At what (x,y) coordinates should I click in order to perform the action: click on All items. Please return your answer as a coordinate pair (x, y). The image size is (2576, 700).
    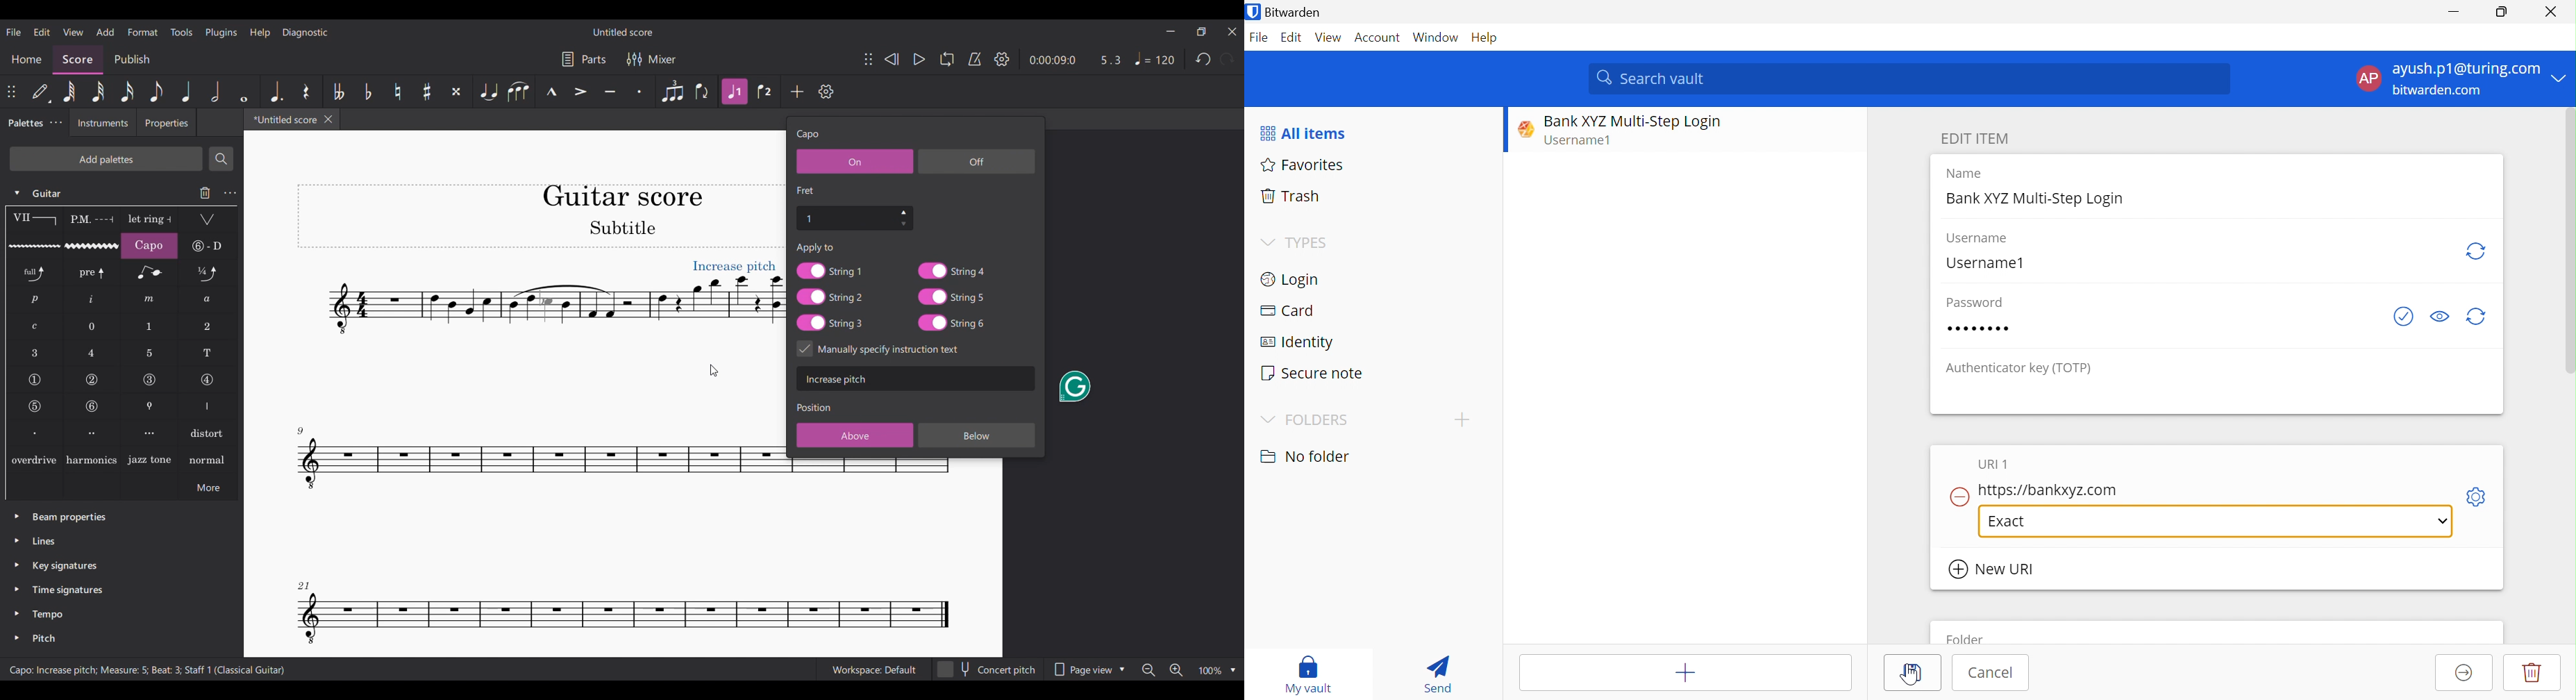
    Looking at the image, I should click on (1302, 134).